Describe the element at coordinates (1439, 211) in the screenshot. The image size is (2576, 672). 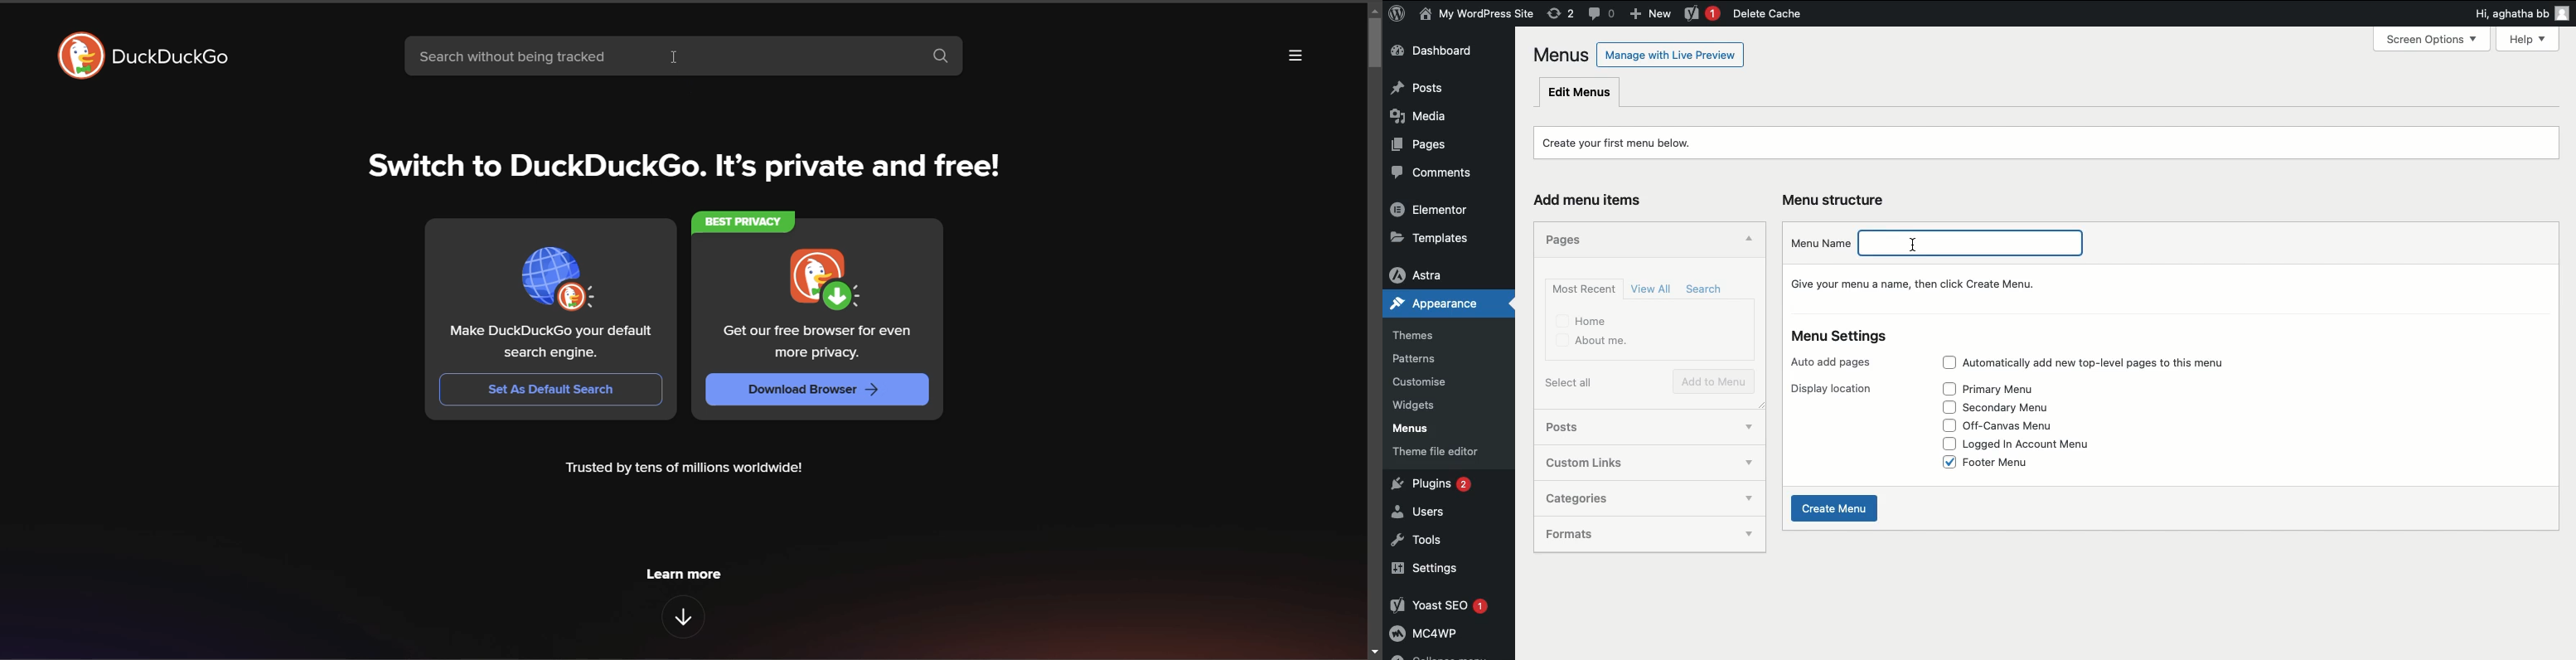
I see `Elementor` at that location.